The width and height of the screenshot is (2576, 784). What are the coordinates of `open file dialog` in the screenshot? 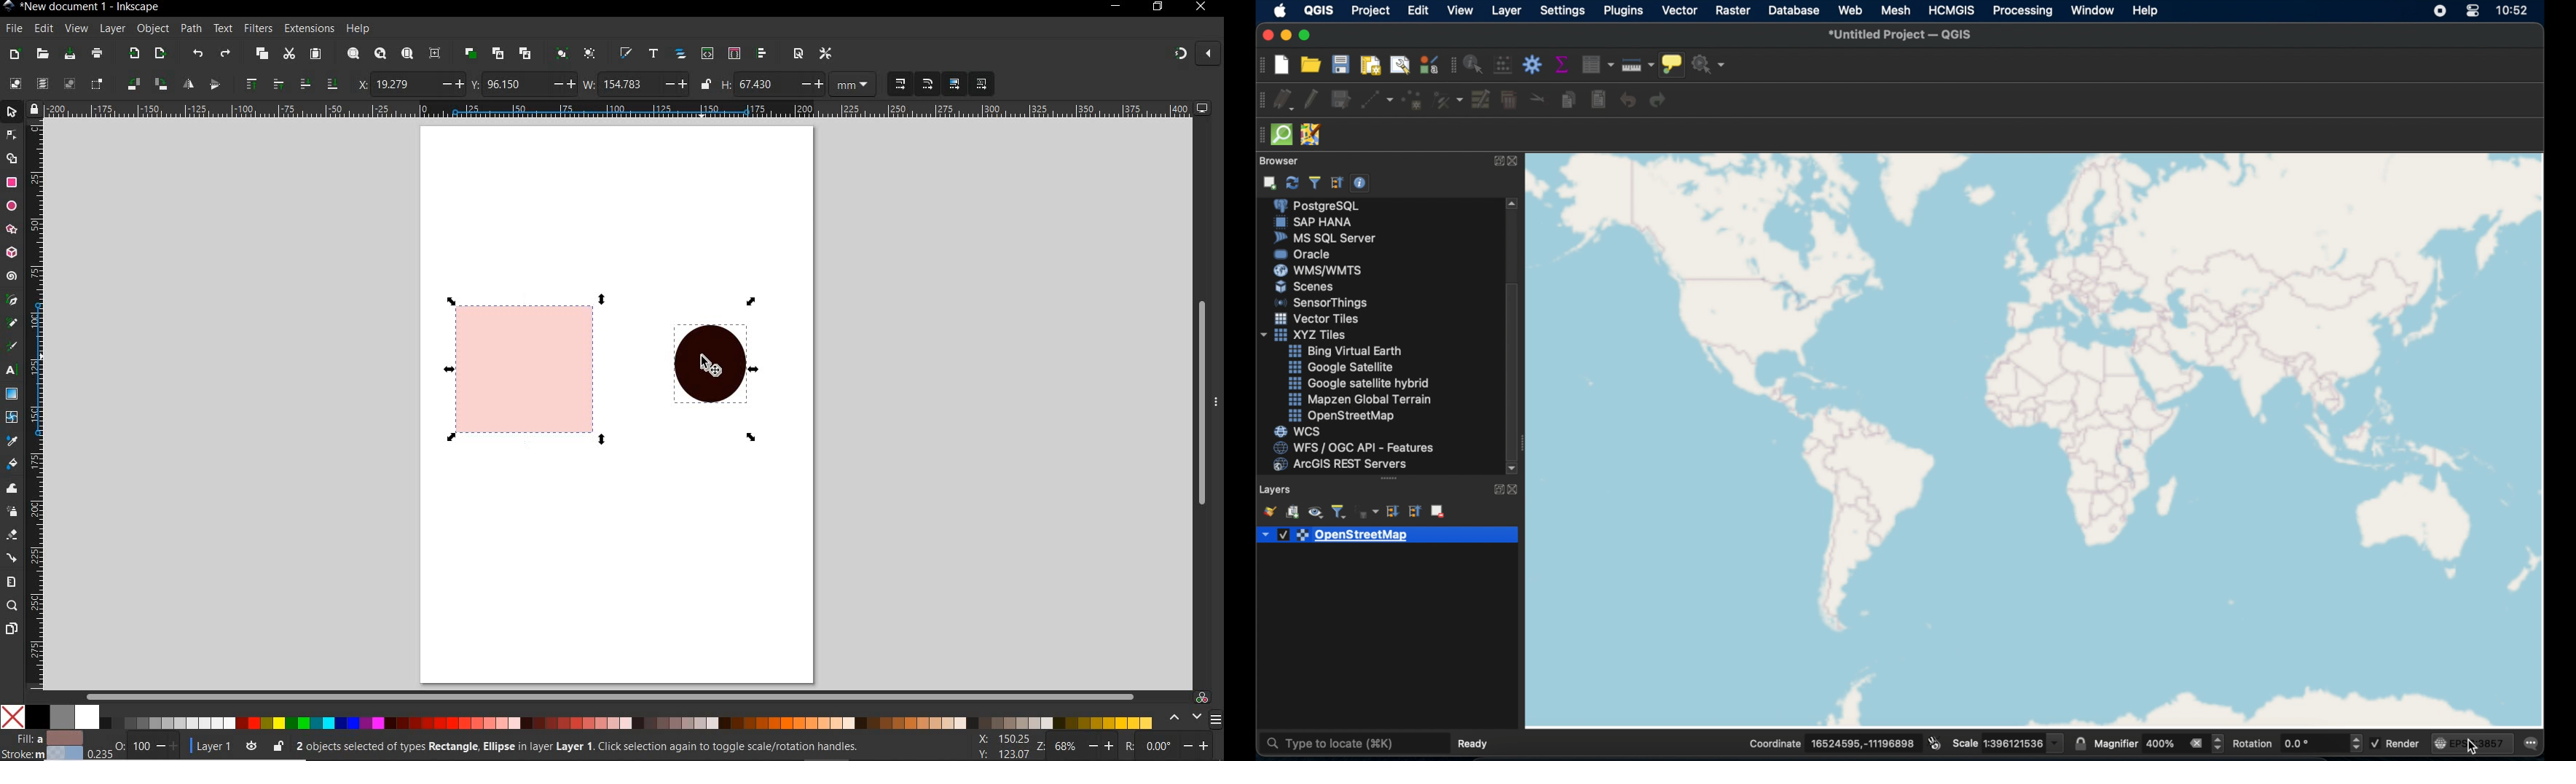 It's located at (43, 55).